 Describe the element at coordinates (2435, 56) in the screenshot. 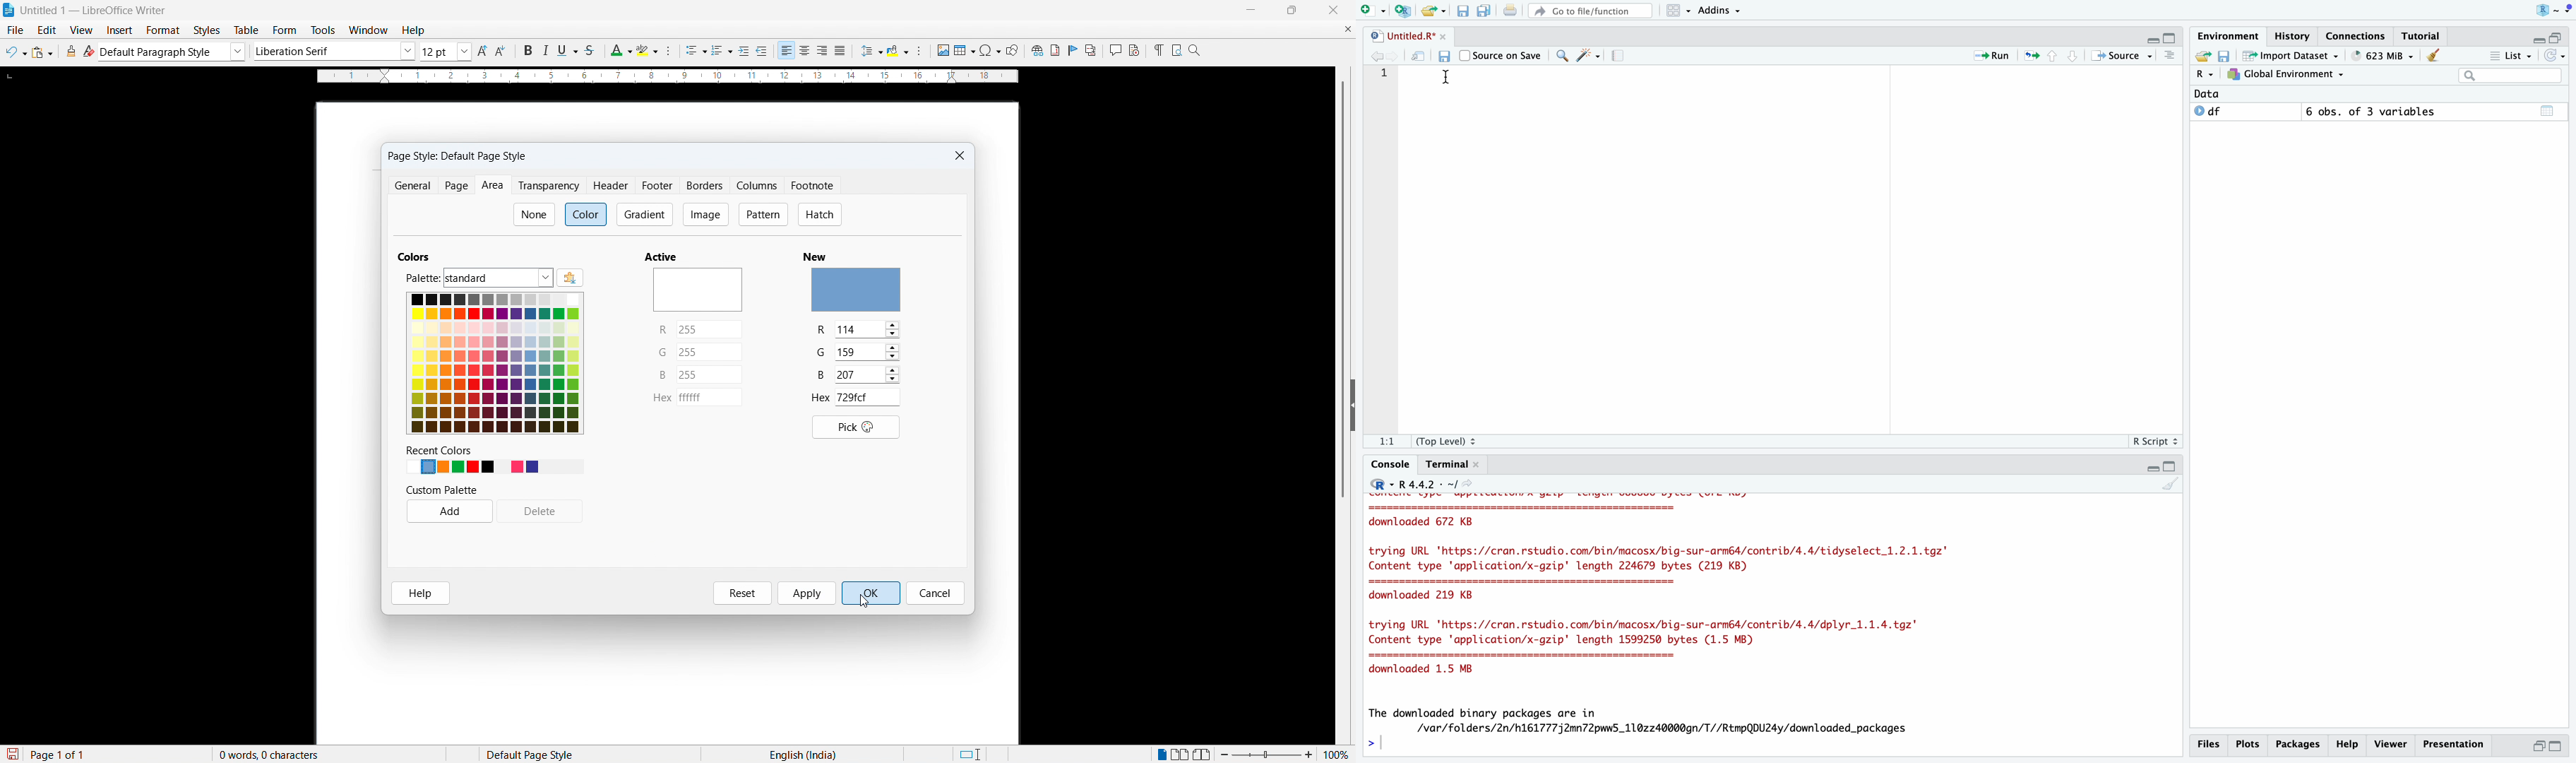

I see `Clear` at that location.